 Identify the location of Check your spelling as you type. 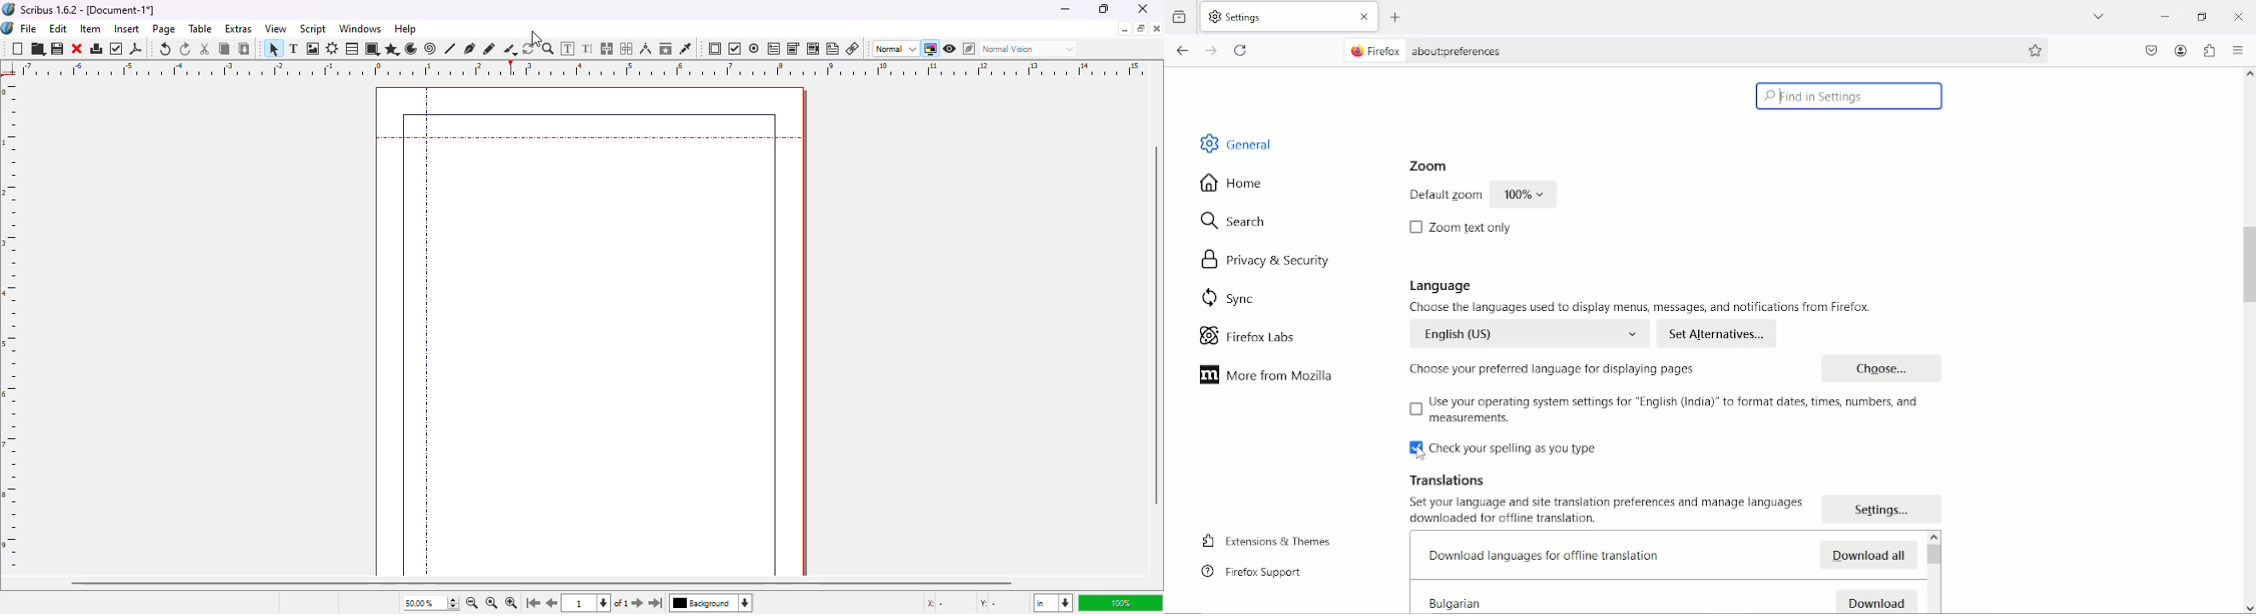
(1503, 449).